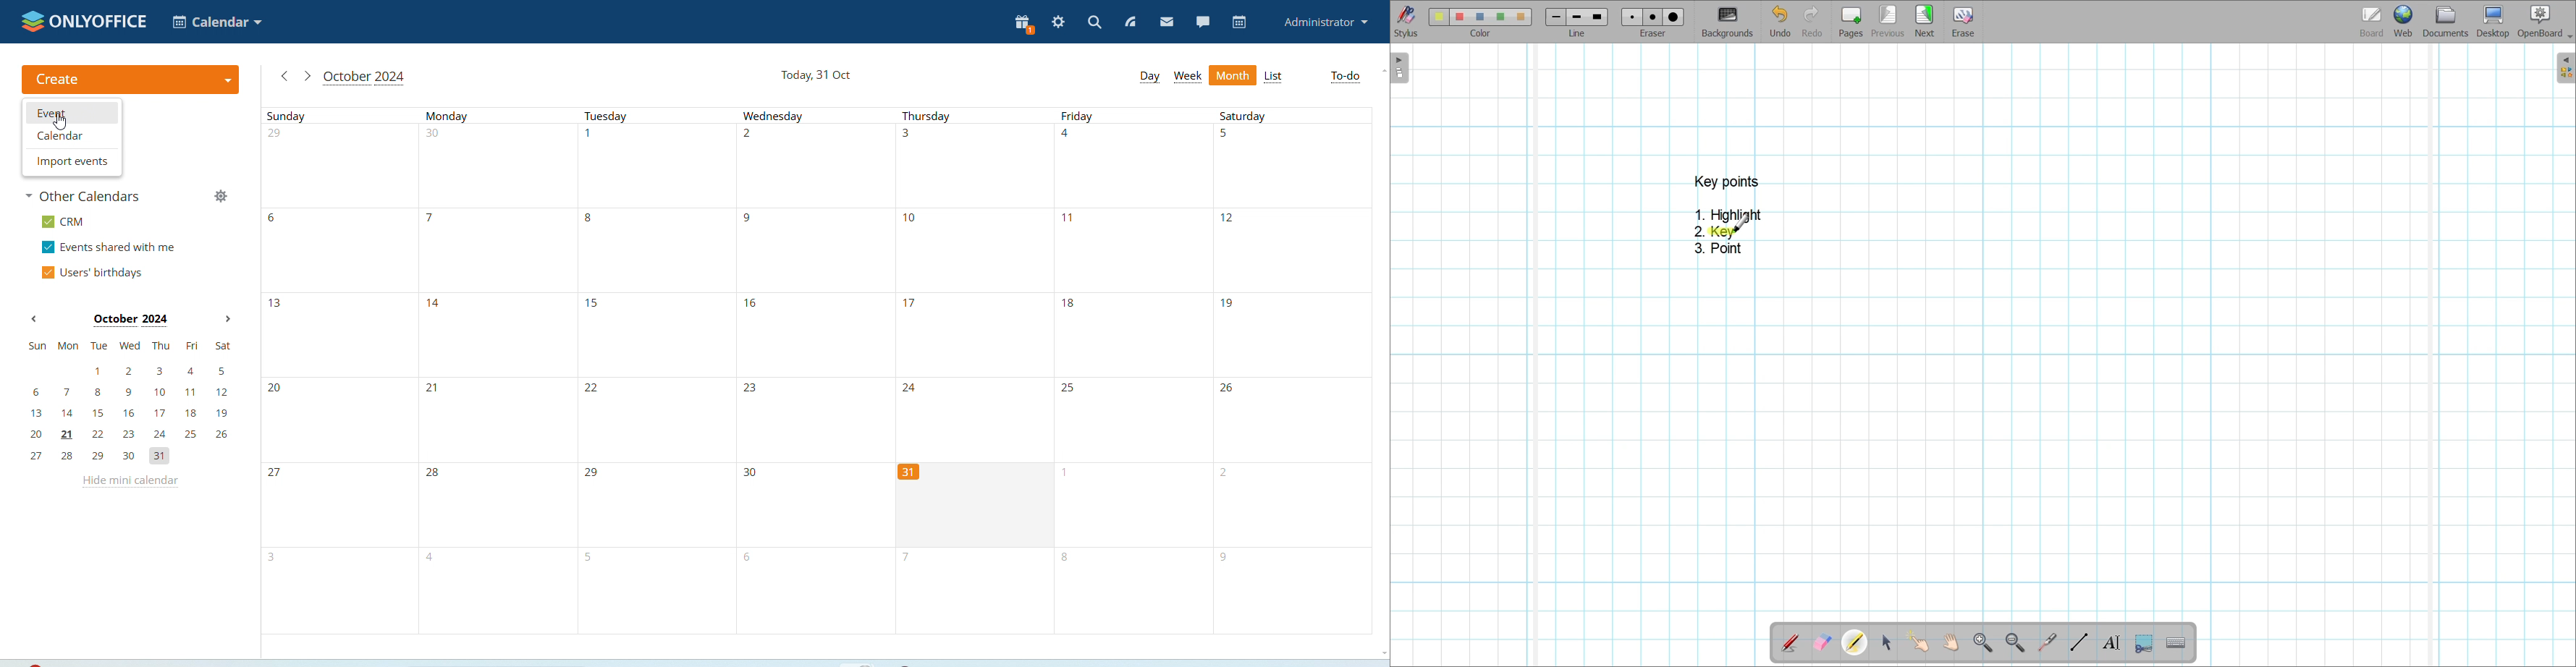 This screenshot has width=2576, height=672. Describe the element at coordinates (1233, 75) in the screenshot. I see `month view` at that location.